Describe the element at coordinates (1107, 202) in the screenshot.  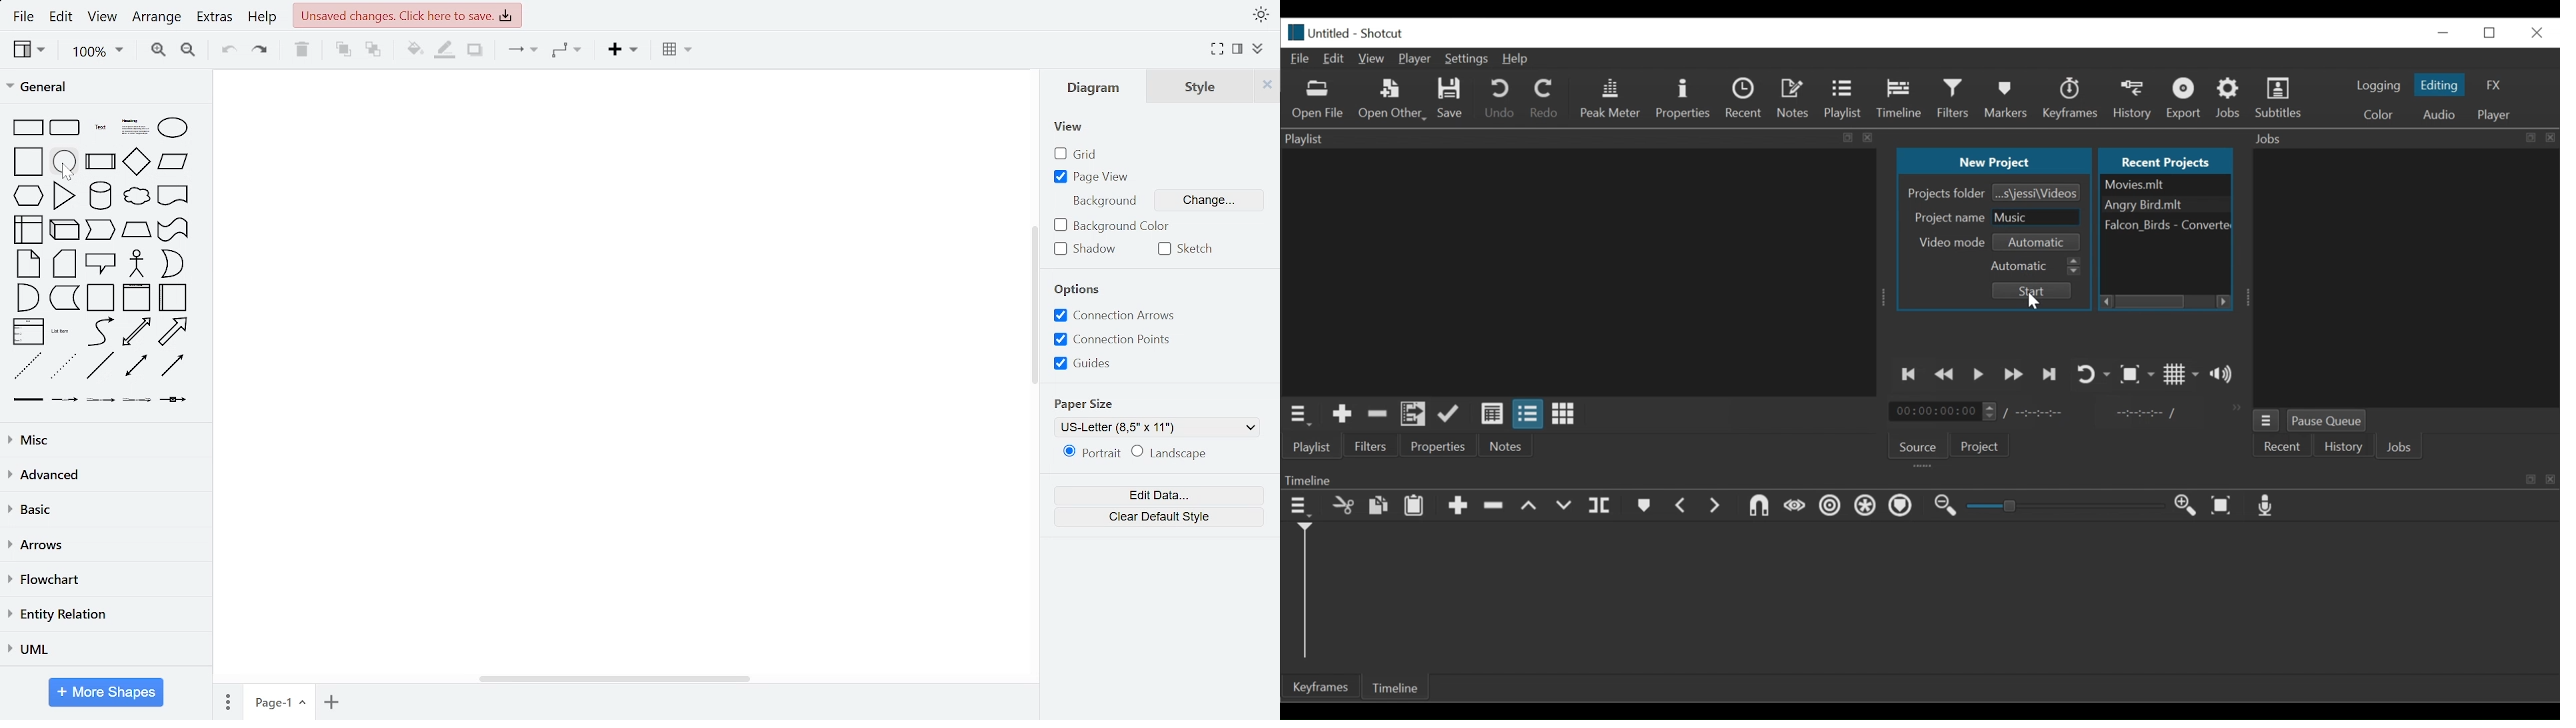
I see `background` at that location.